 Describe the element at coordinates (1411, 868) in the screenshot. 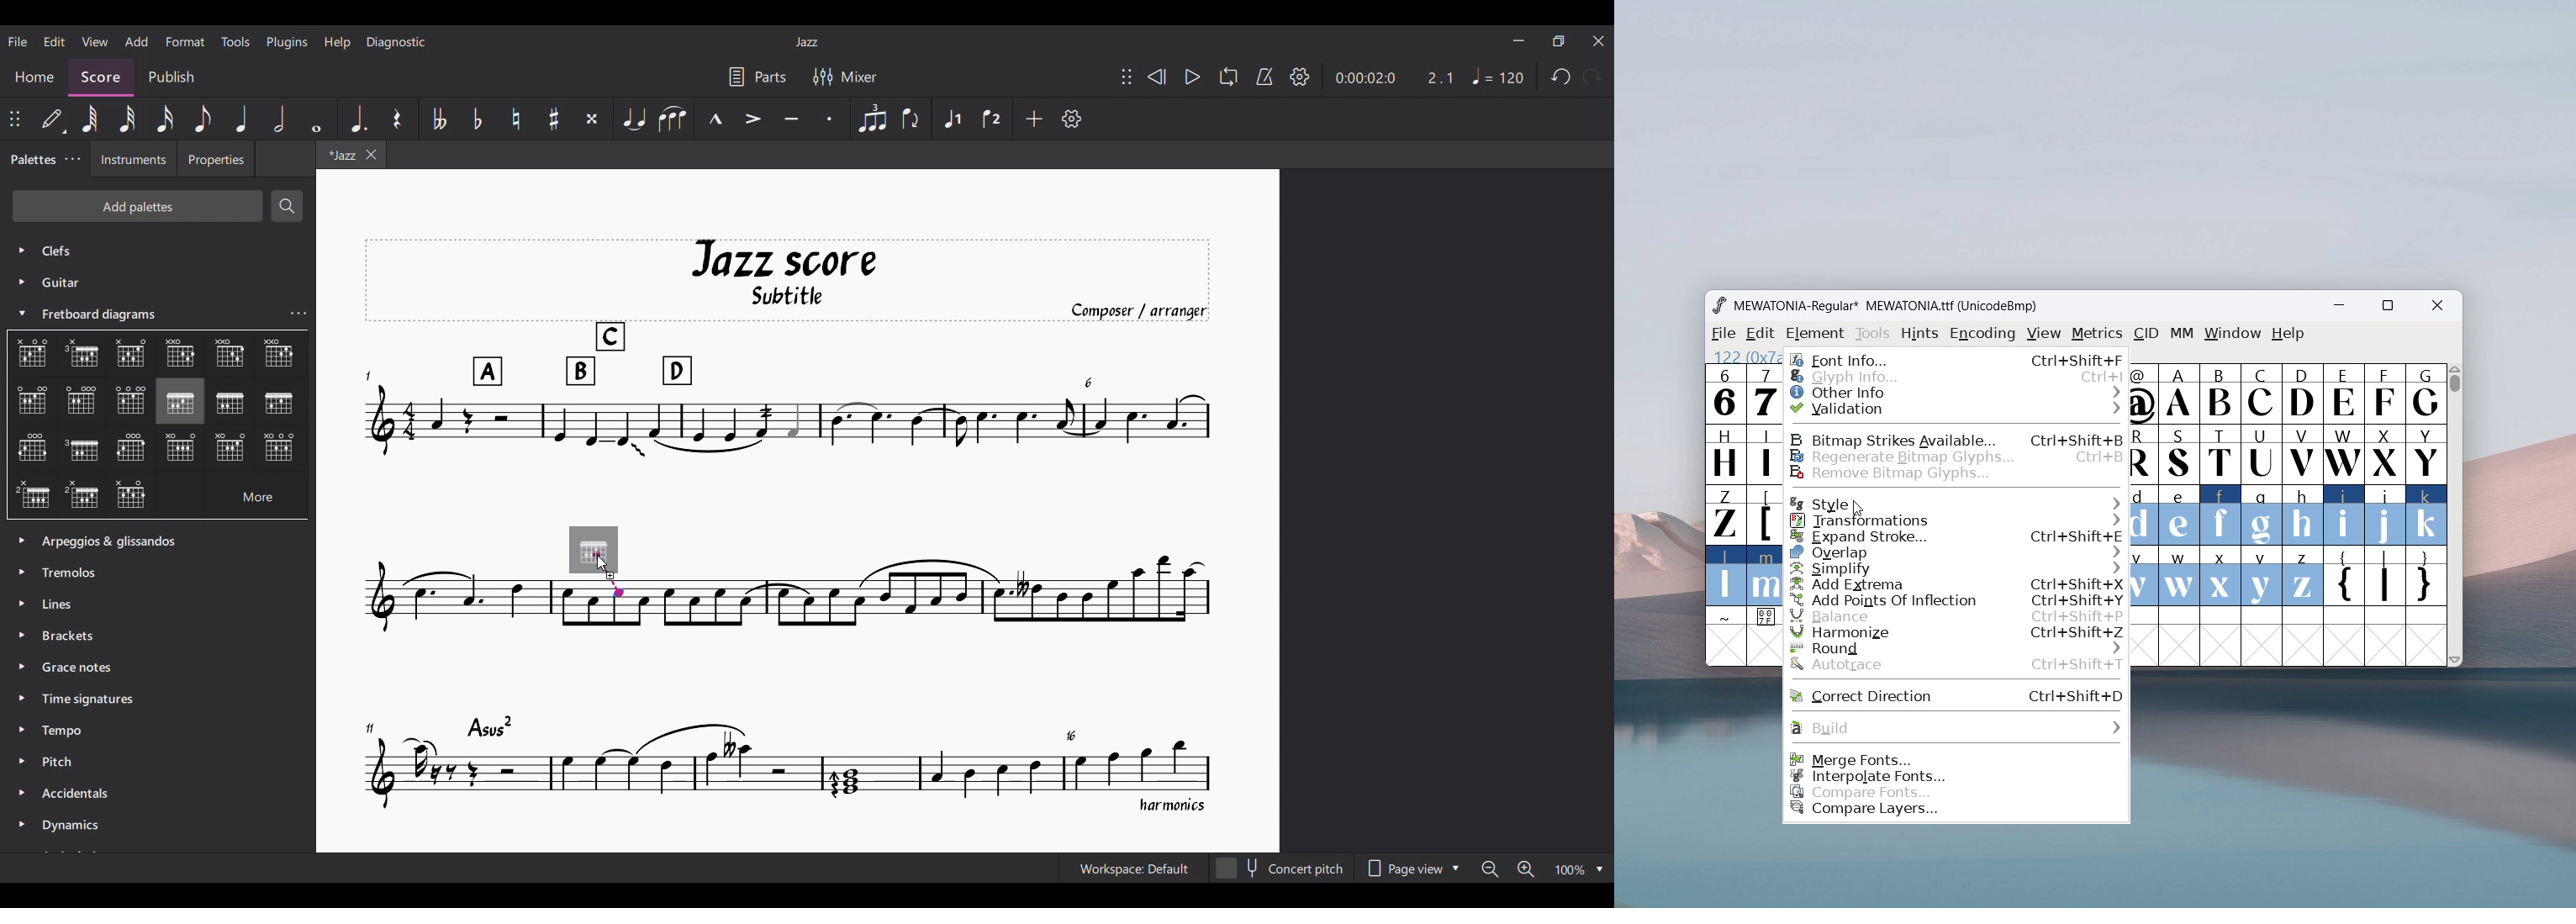

I see `Page view options` at that location.